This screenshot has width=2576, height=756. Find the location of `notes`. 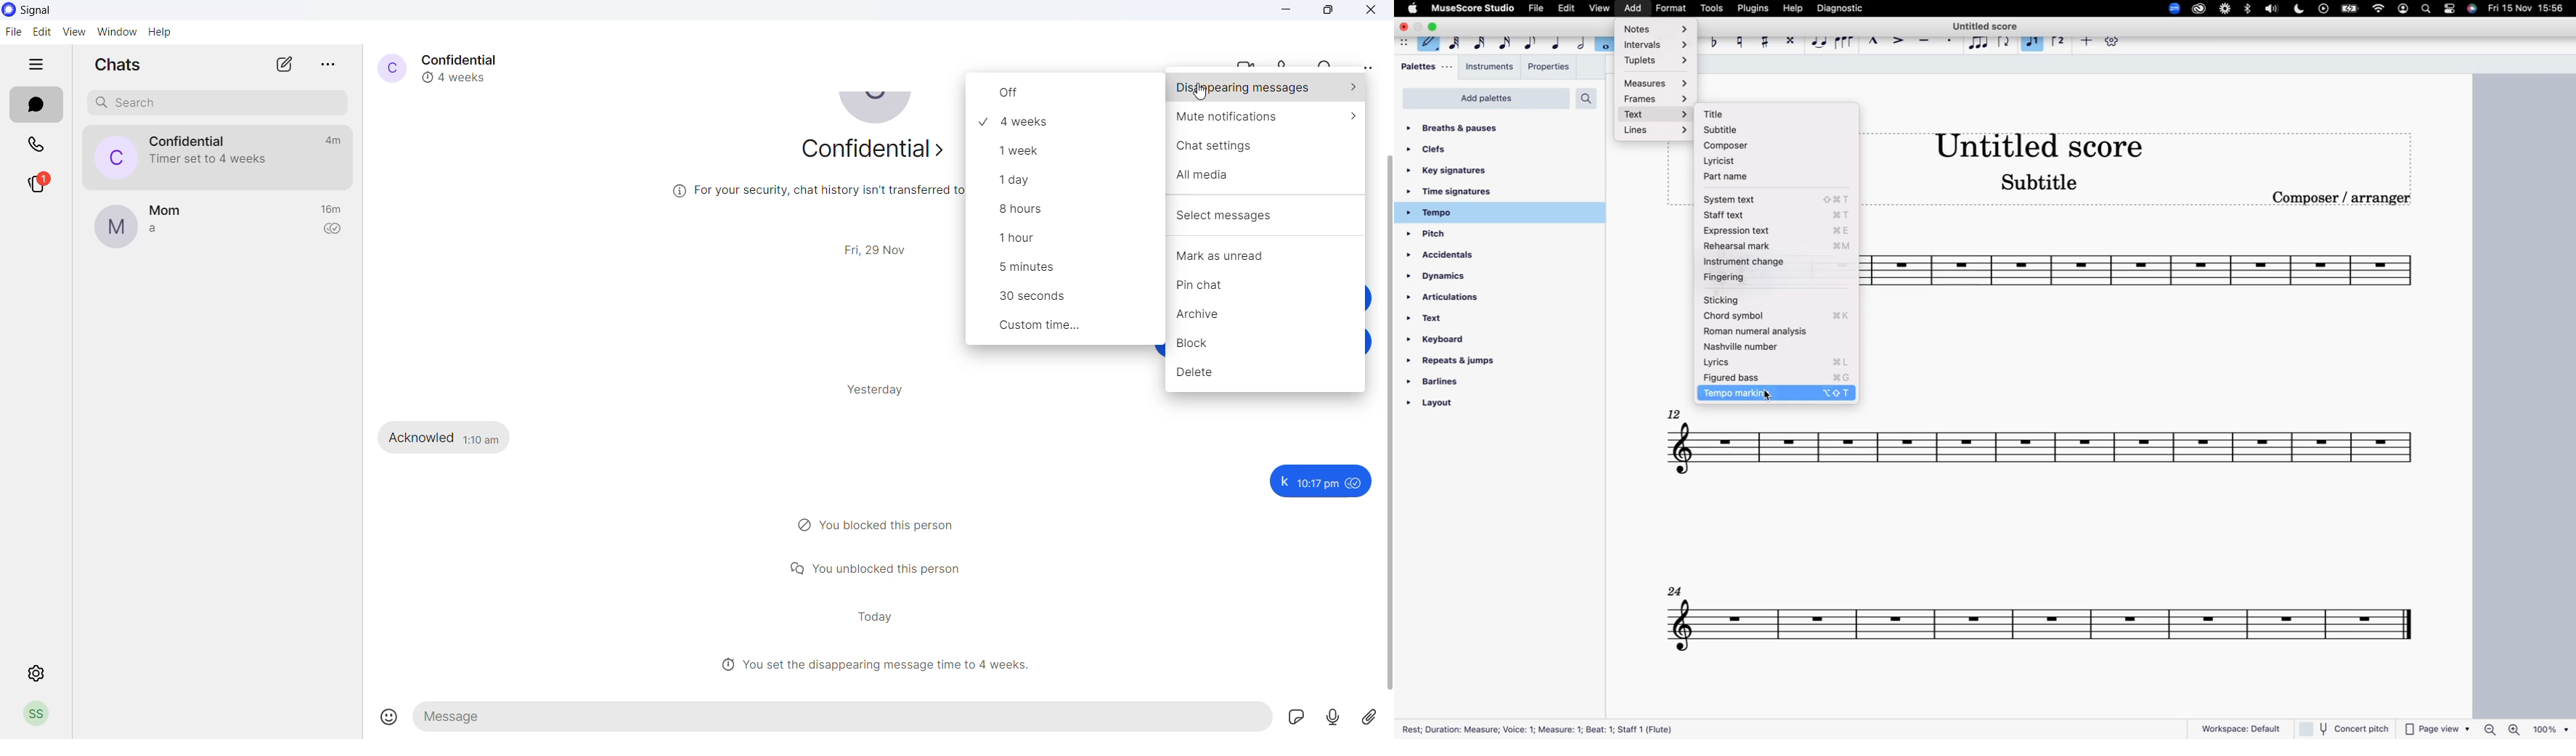

notes is located at coordinates (1659, 30).